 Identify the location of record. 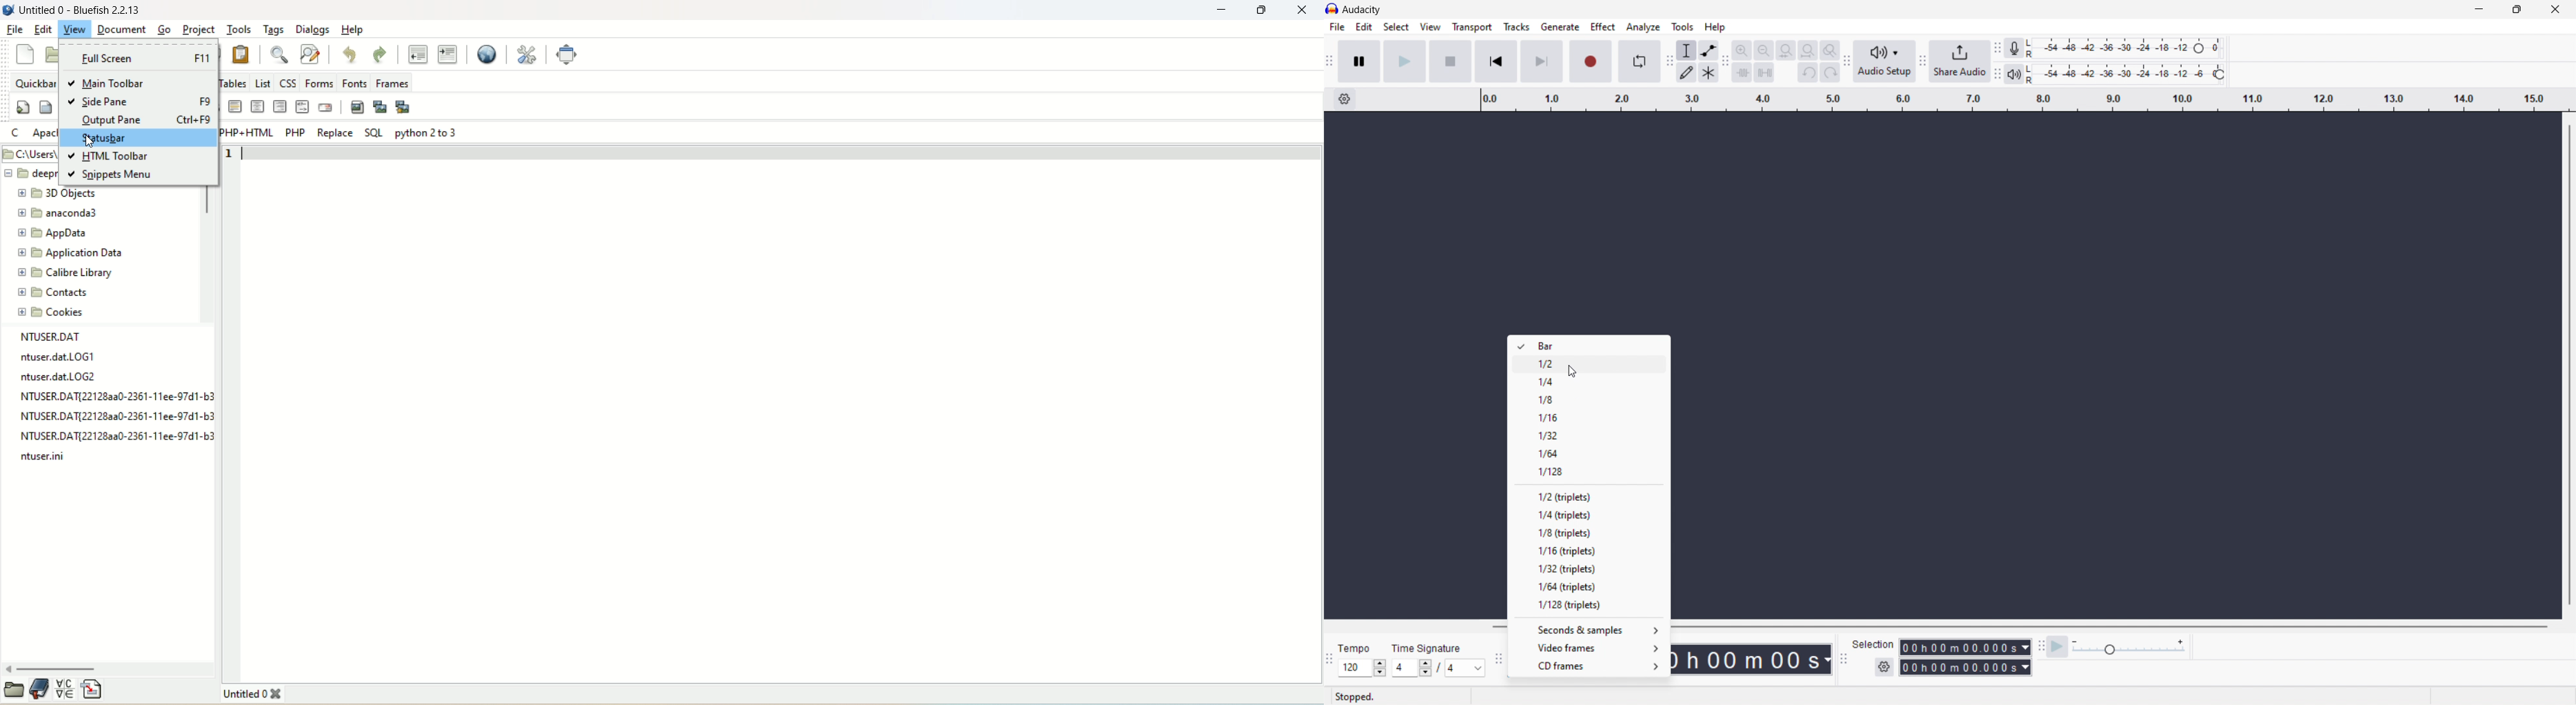
(1589, 61).